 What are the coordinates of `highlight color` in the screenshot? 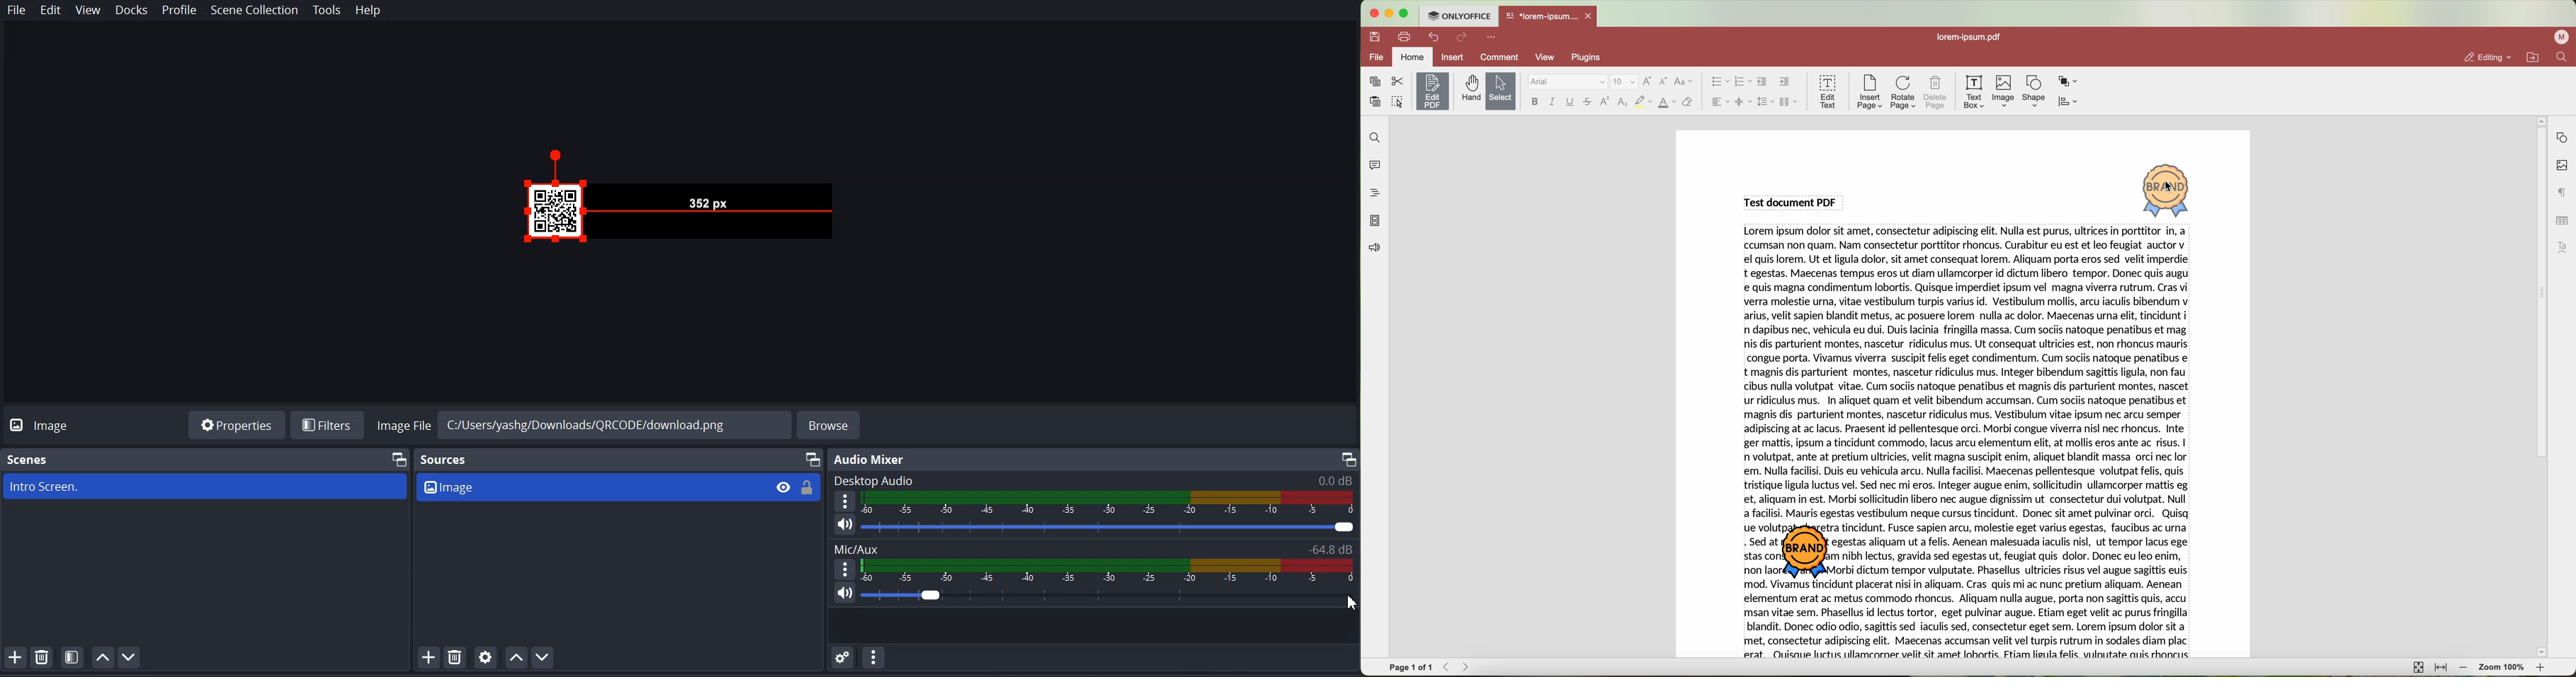 It's located at (1643, 102).